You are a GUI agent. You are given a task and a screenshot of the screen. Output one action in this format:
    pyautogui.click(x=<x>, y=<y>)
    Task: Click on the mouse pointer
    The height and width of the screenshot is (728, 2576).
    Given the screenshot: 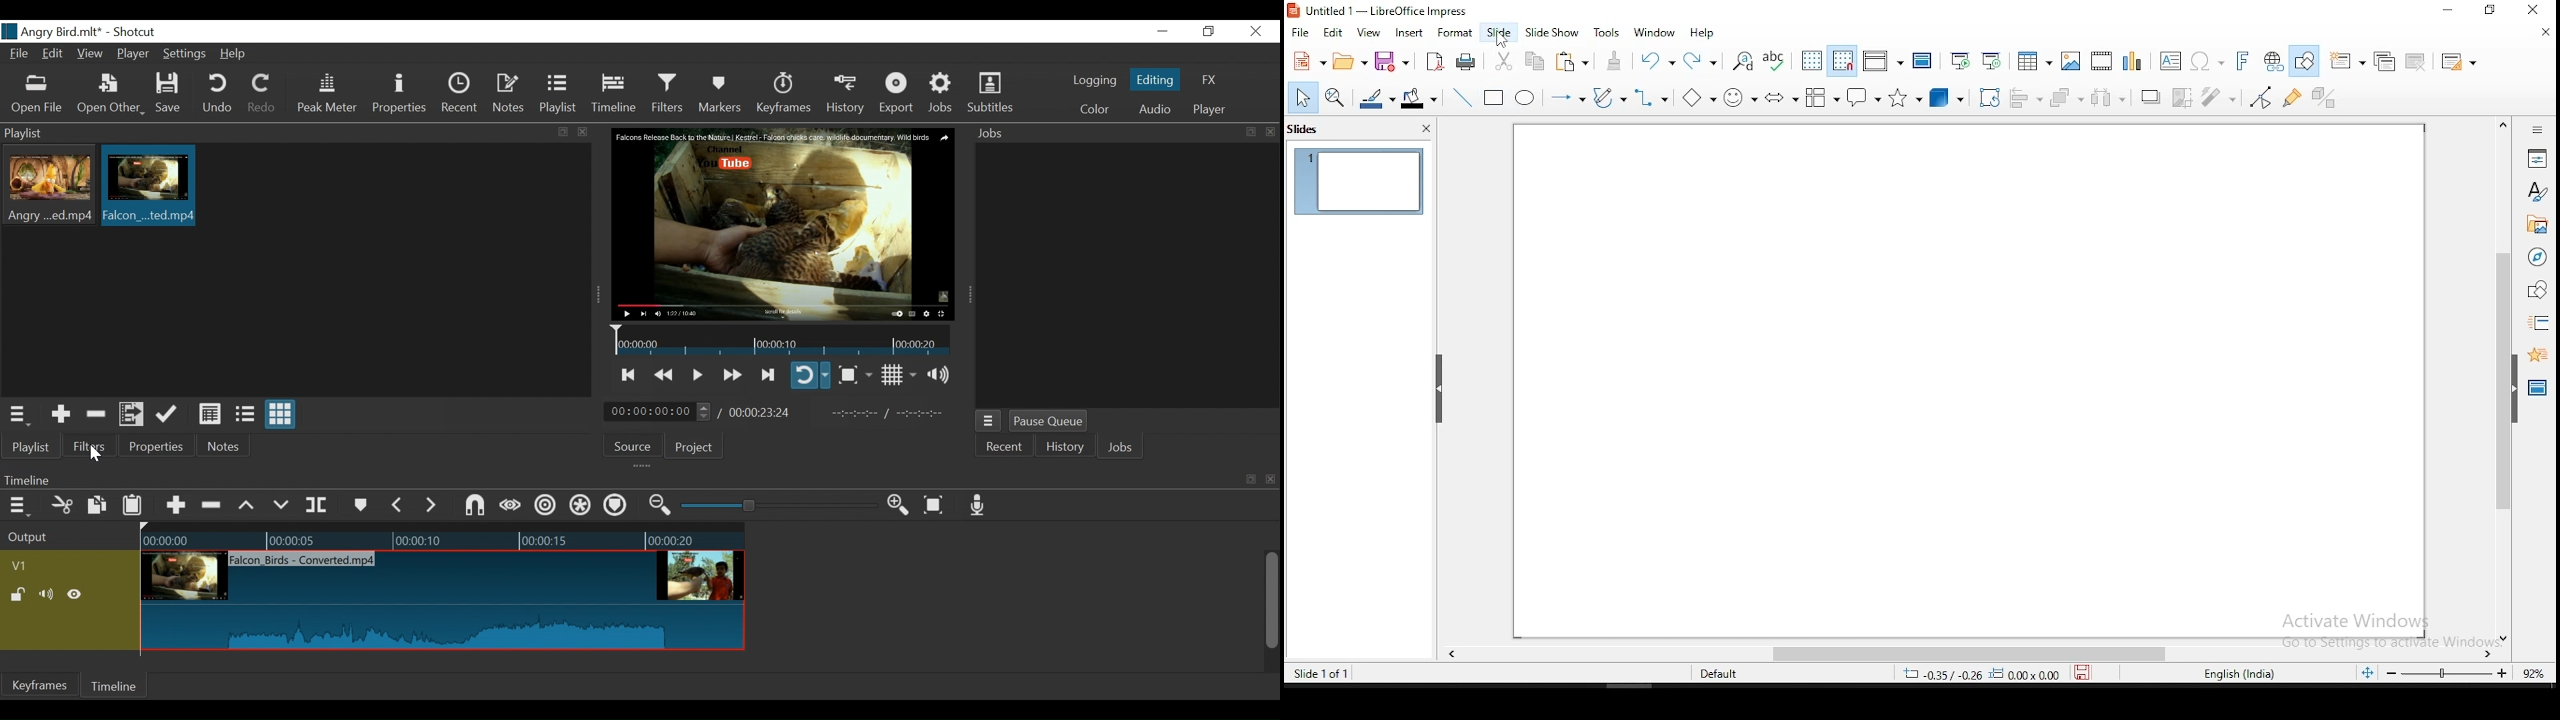 What is the action you would take?
    pyautogui.click(x=1503, y=39)
    